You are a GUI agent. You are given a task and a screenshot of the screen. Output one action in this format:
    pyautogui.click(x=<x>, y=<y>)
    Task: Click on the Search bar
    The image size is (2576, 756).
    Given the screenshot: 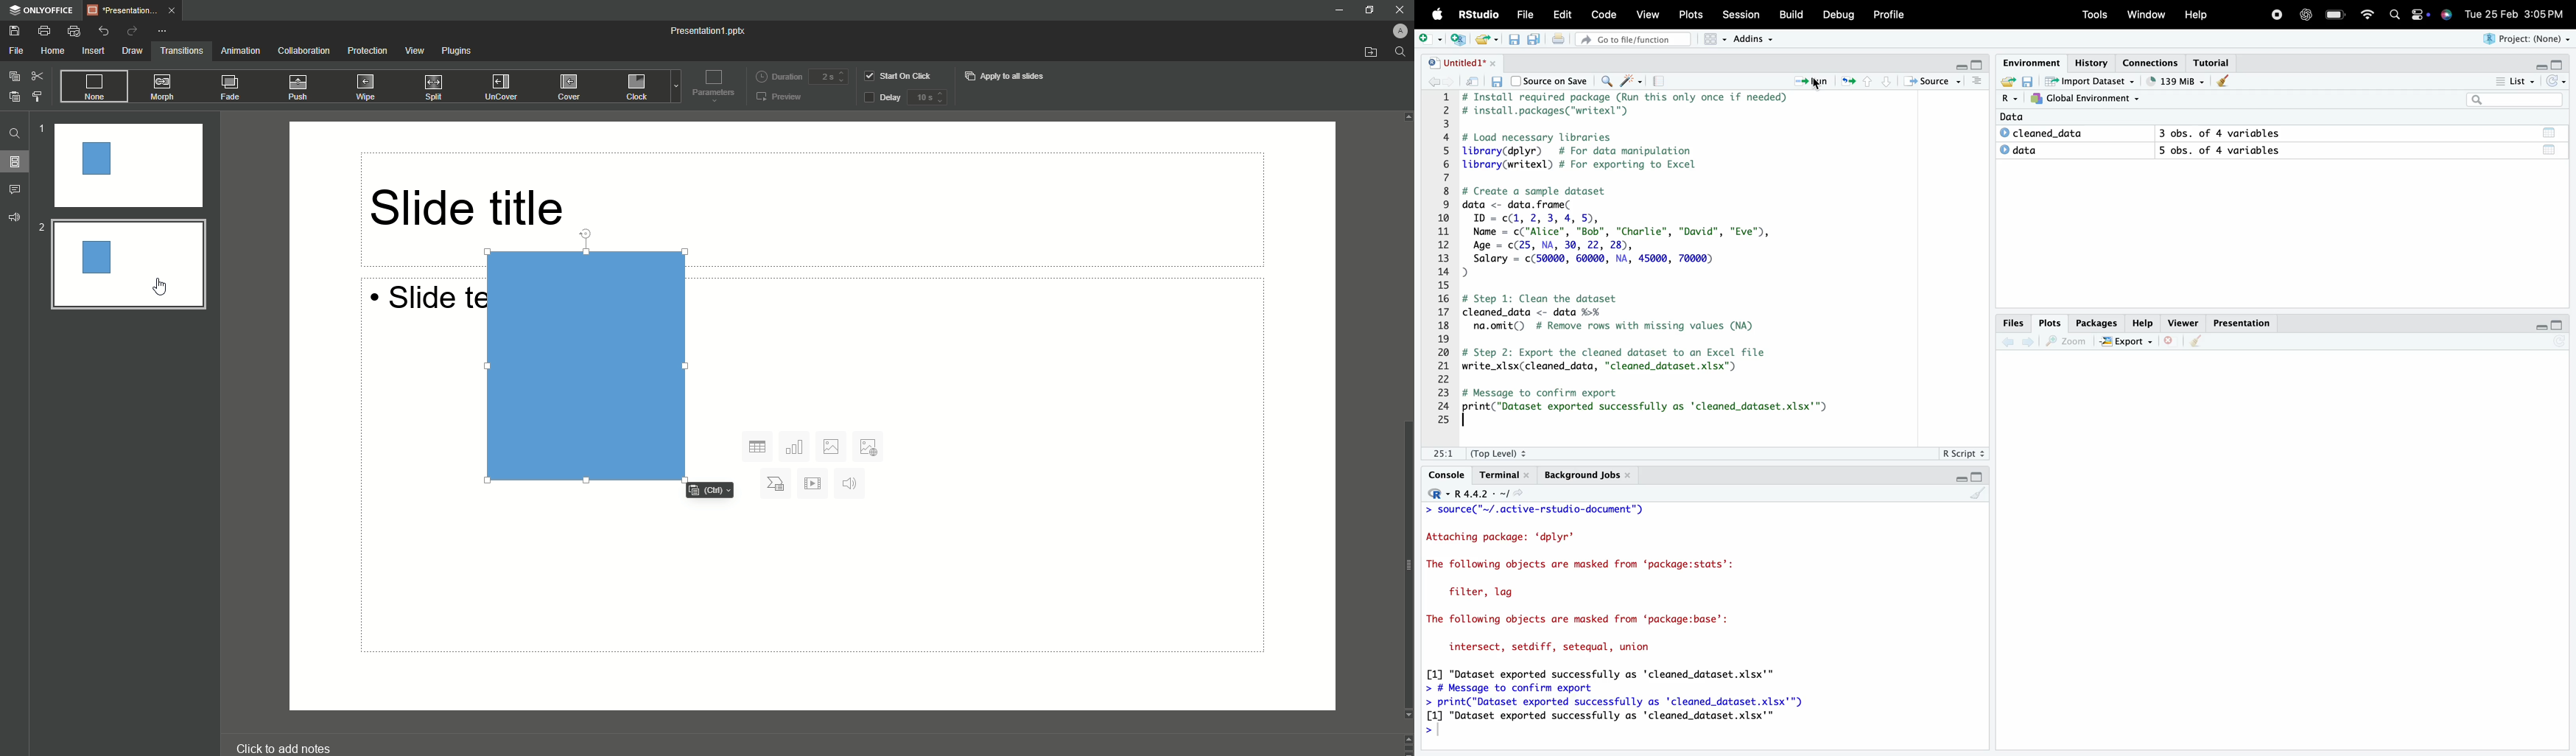 What is the action you would take?
    pyautogui.click(x=2522, y=101)
    